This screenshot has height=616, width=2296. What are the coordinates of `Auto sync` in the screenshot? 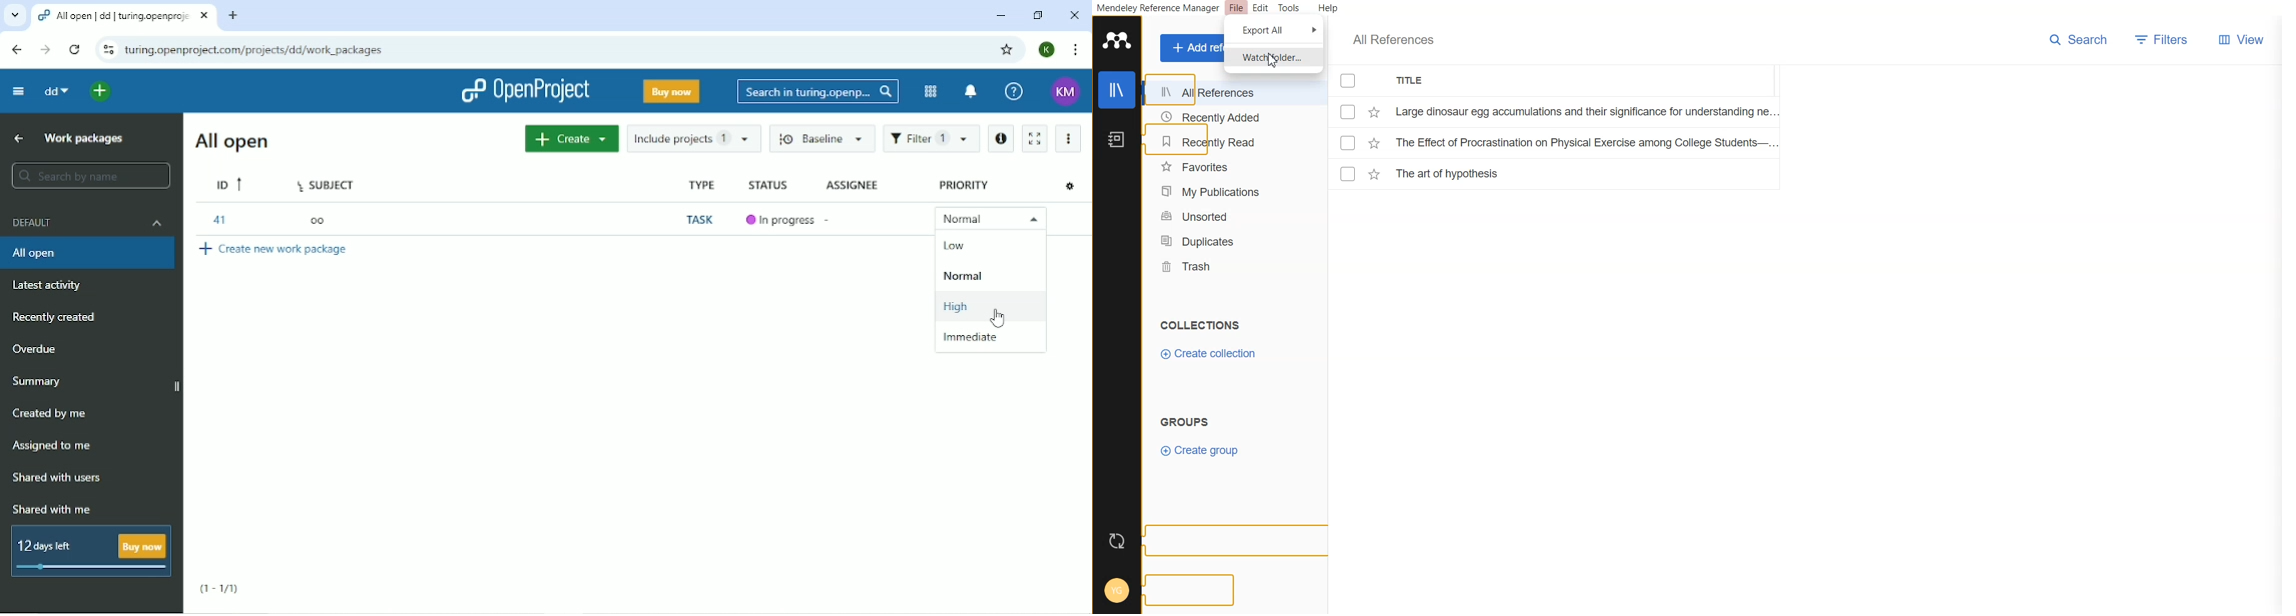 It's located at (1117, 541).